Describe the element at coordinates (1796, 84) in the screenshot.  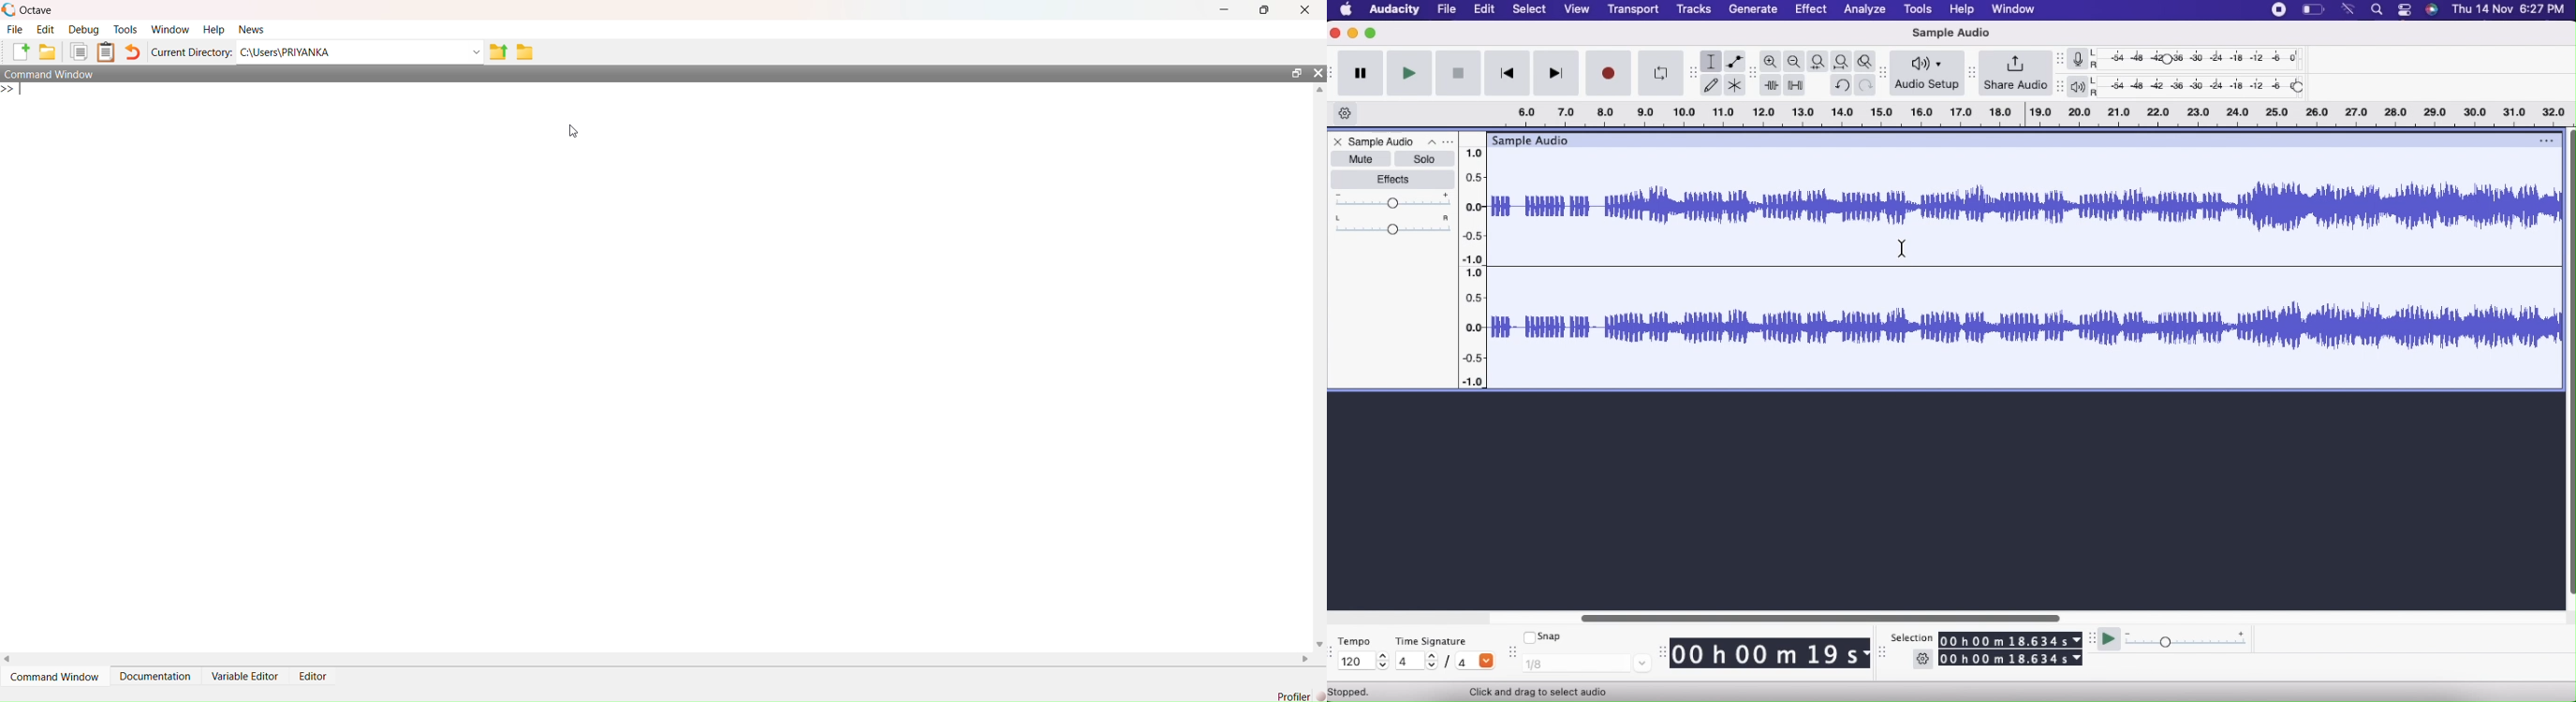
I see `Silence audio selection` at that location.